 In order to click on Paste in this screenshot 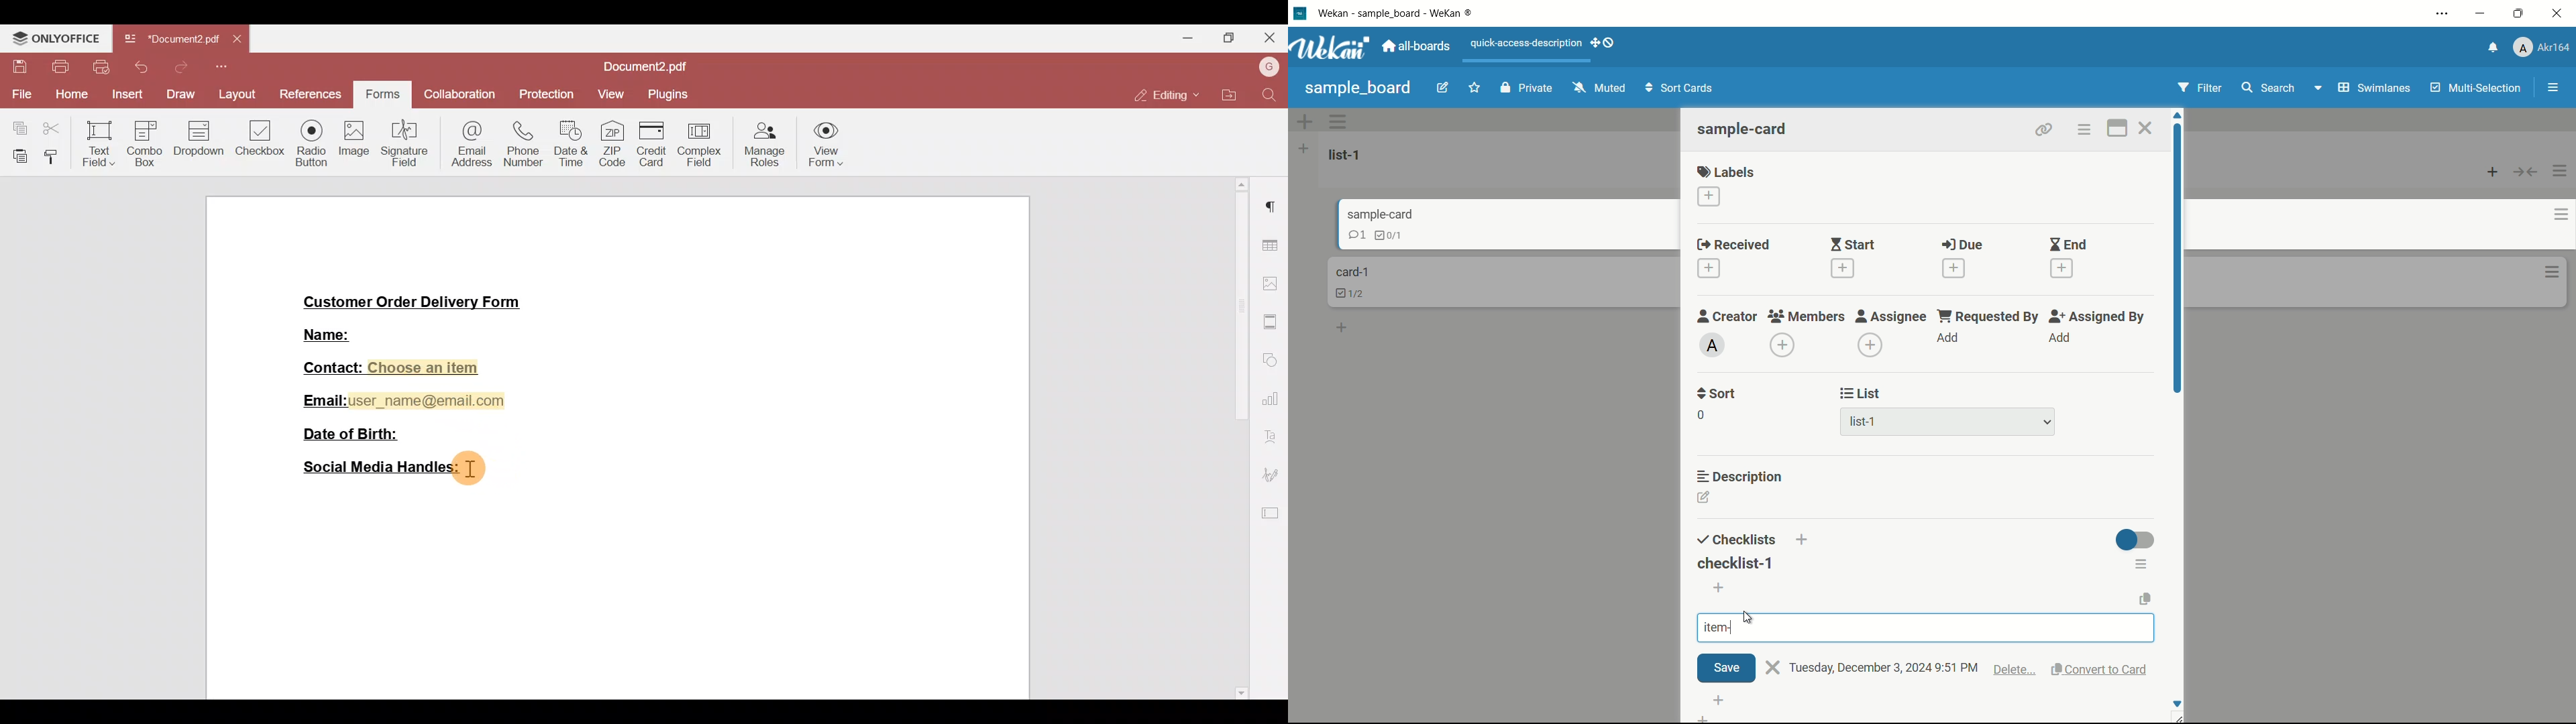, I will do `click(15, 156)`.